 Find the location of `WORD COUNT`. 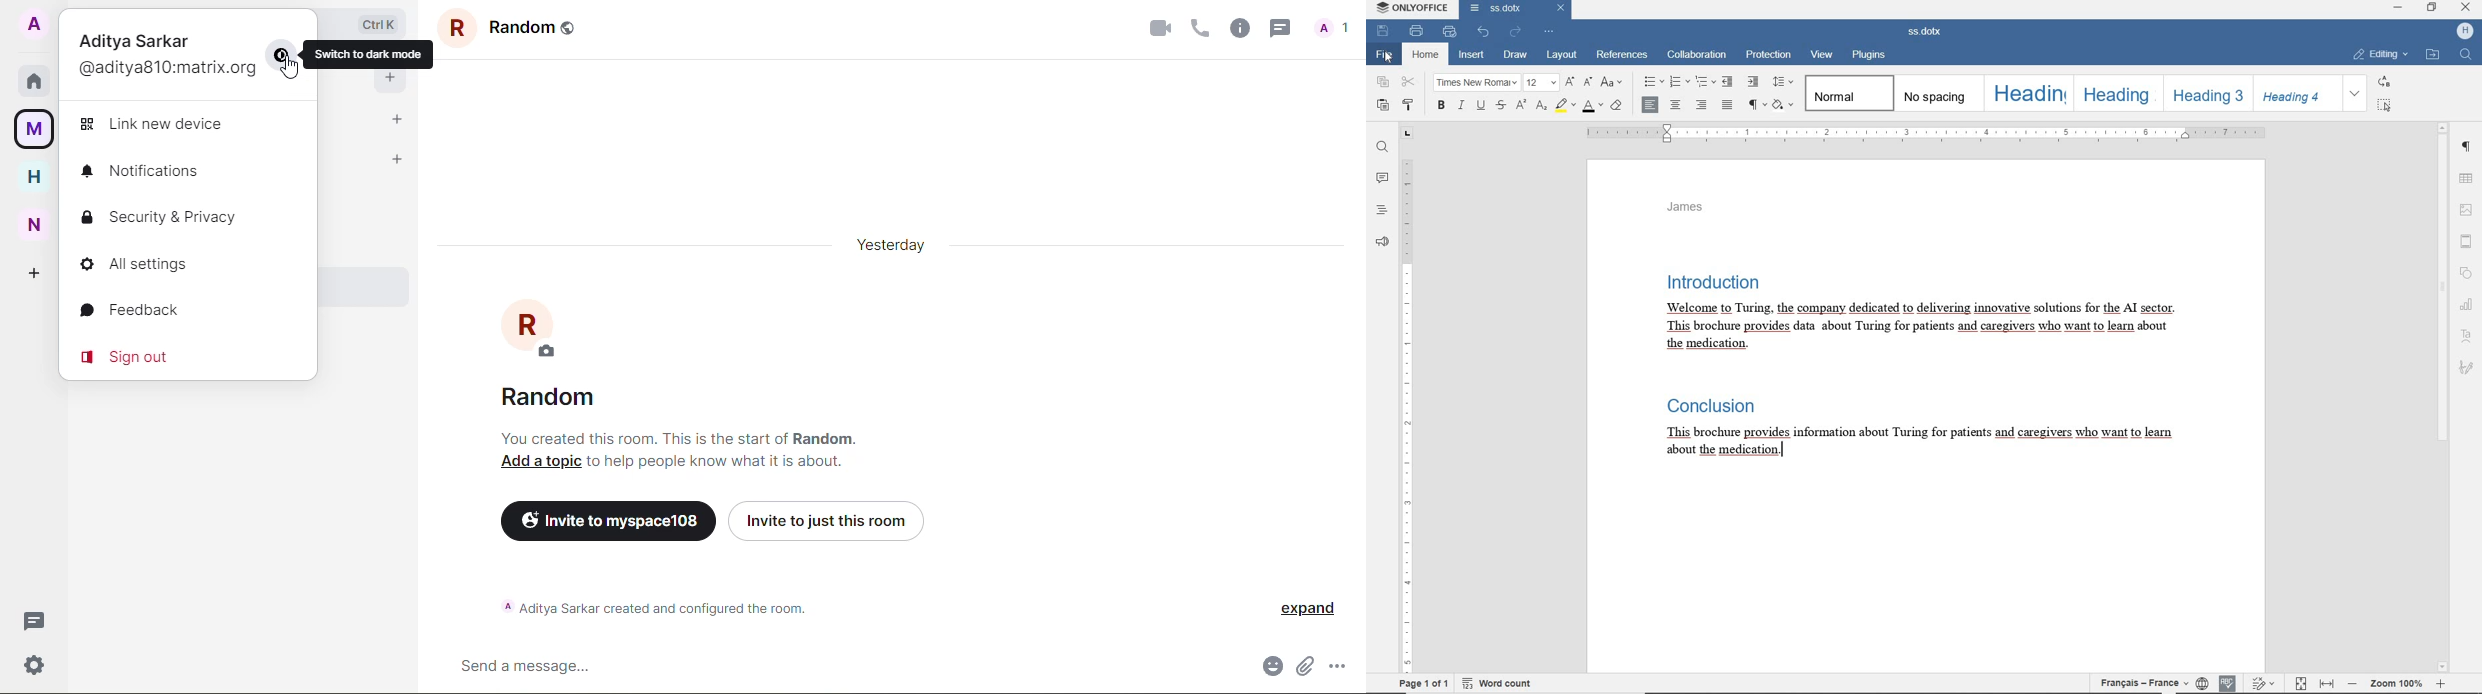

WORD COUNT is located at coordinates (1503, 682).